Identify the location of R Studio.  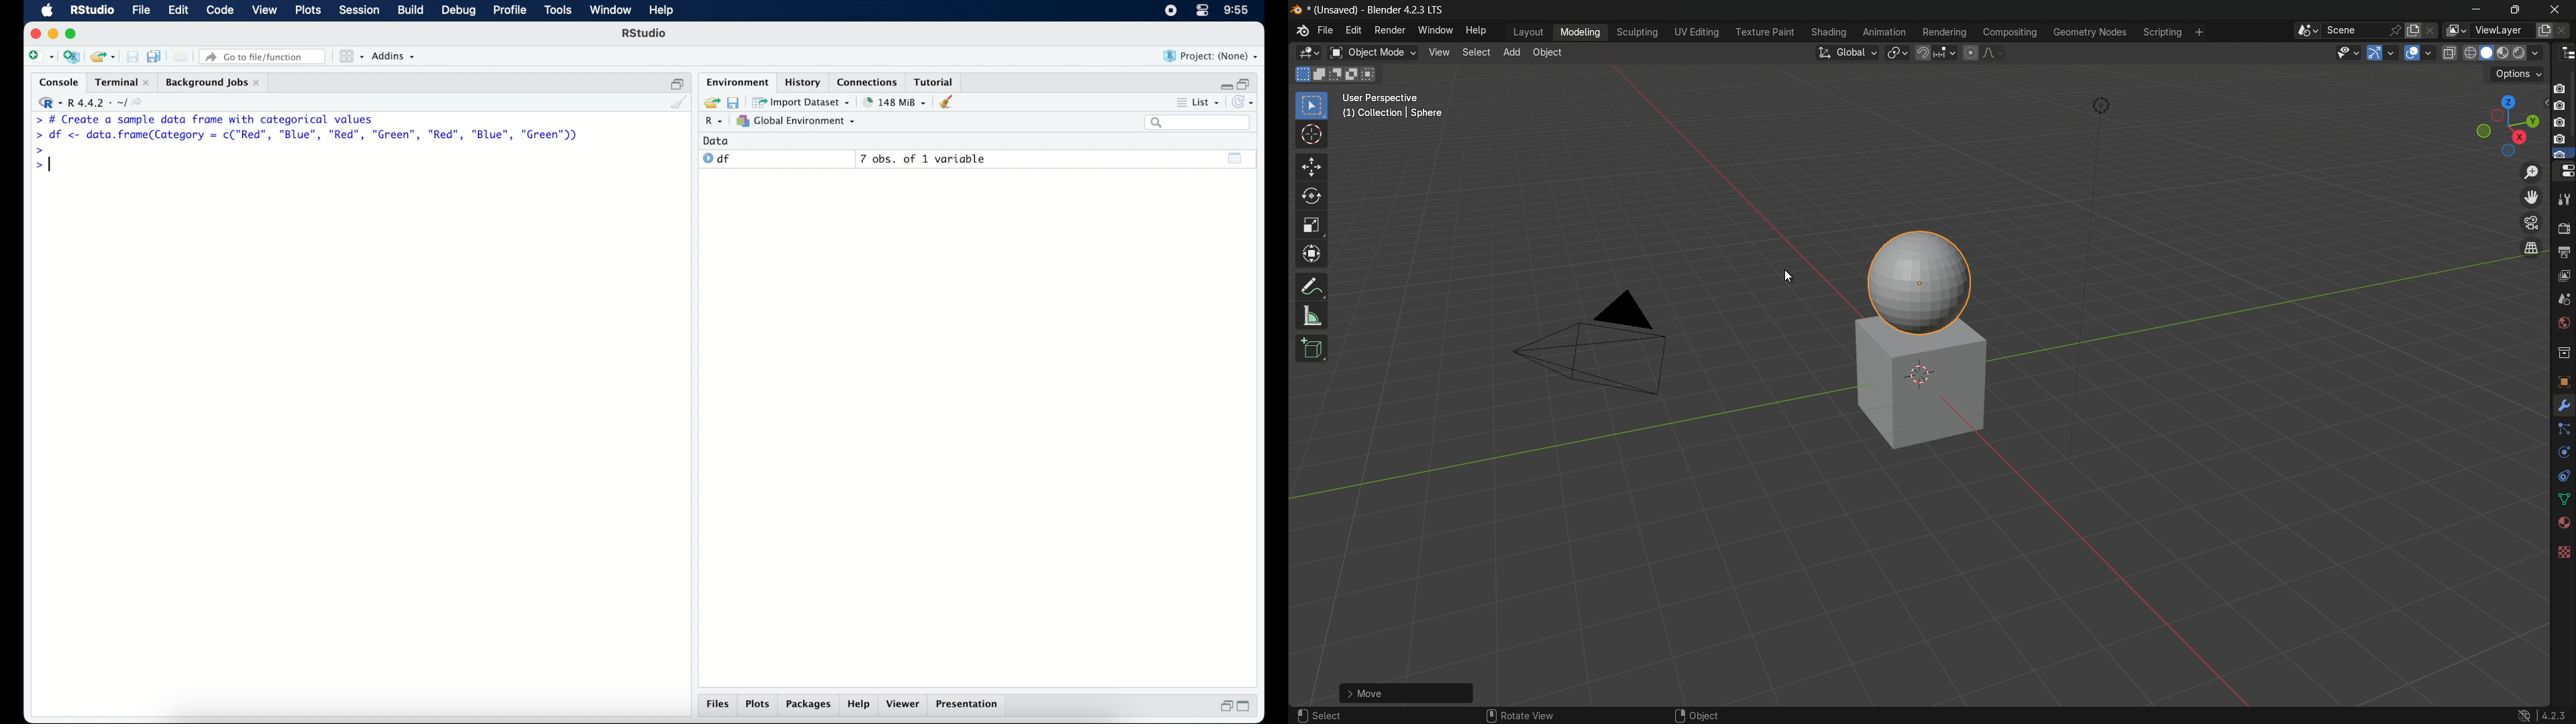
(645, 34).